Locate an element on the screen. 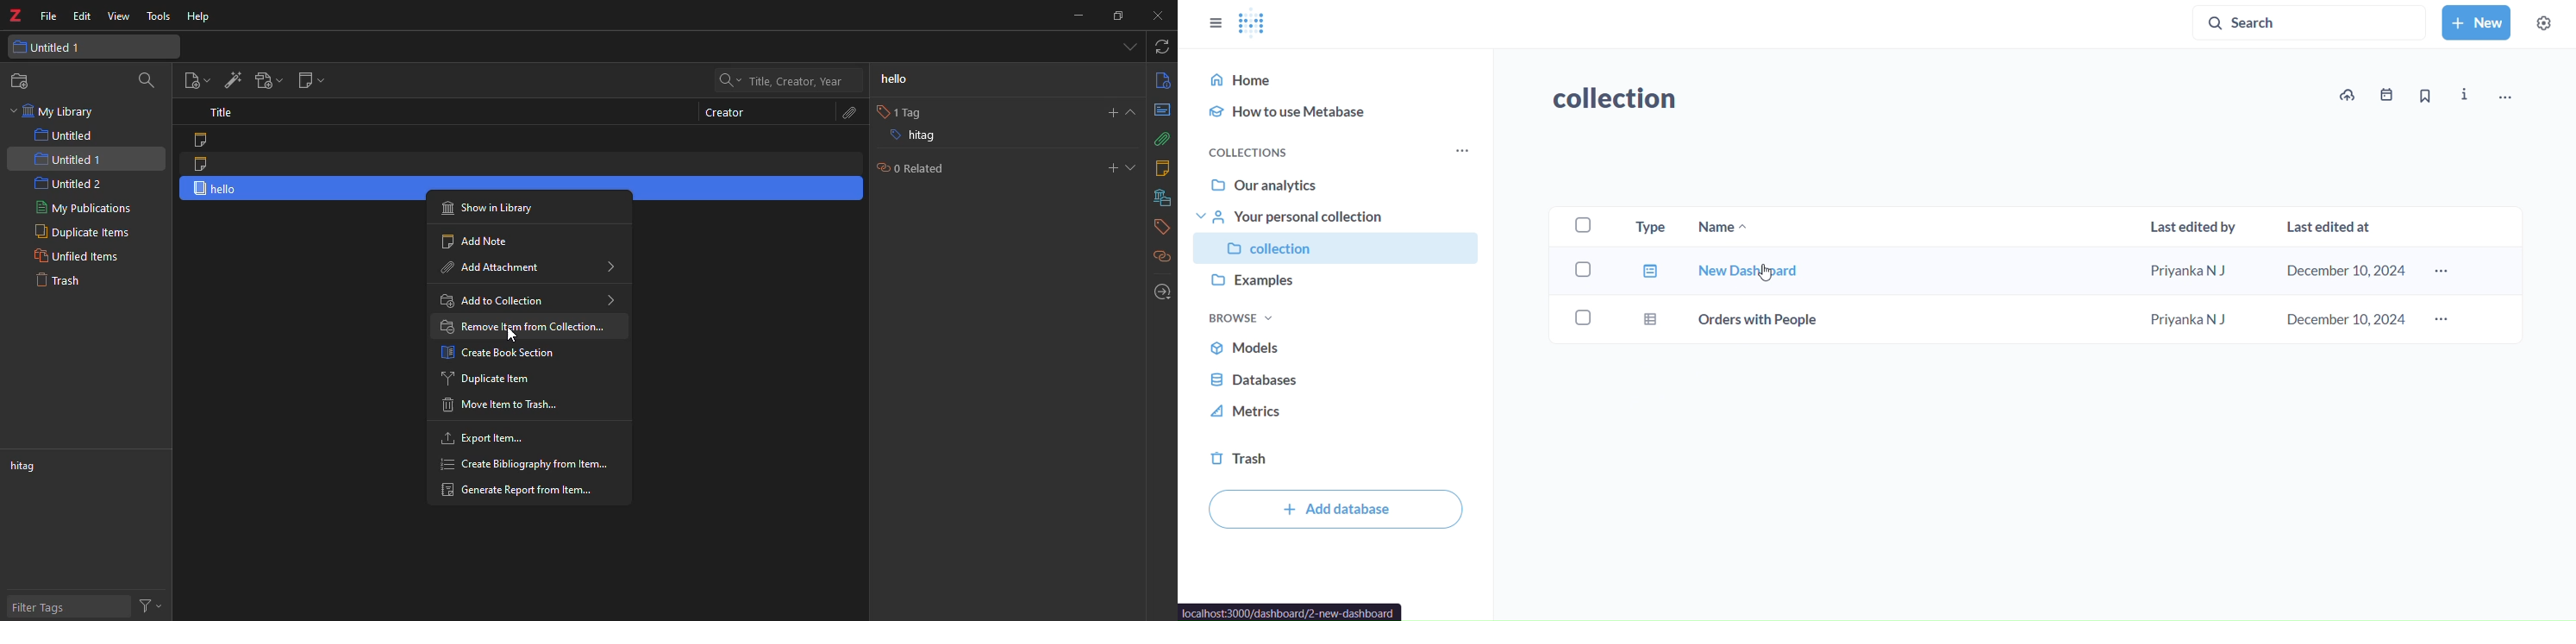  file is located at coordinates (47, 18).